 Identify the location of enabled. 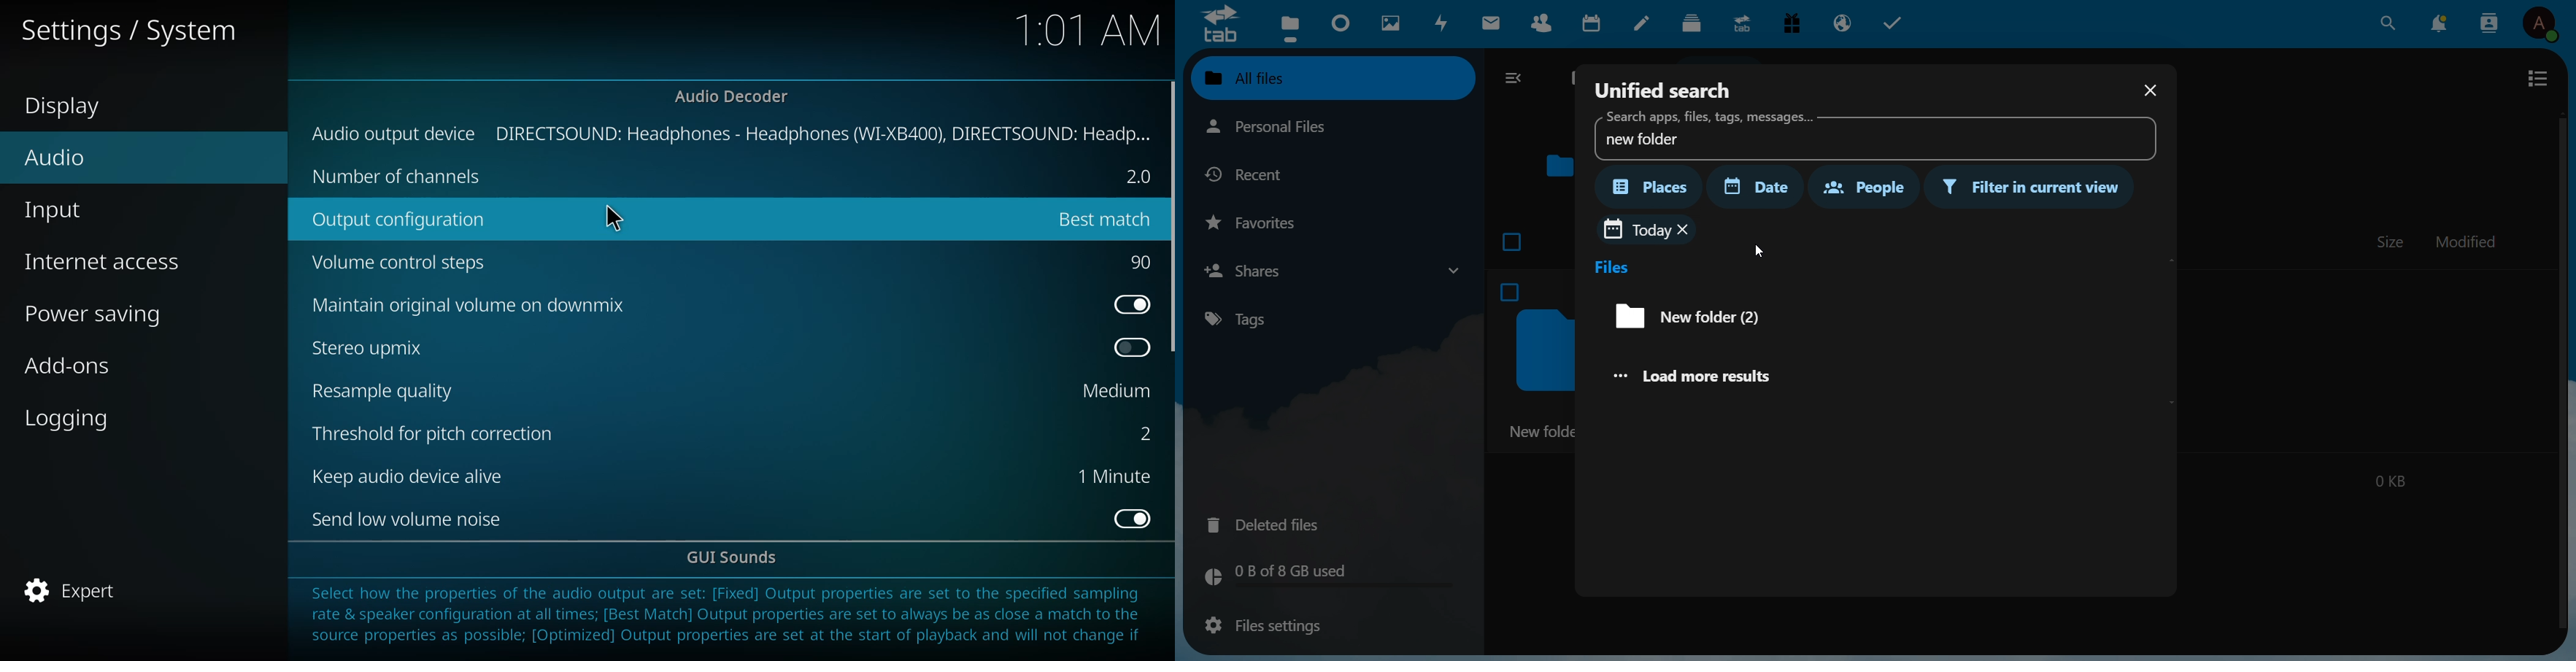
(1129, 517).